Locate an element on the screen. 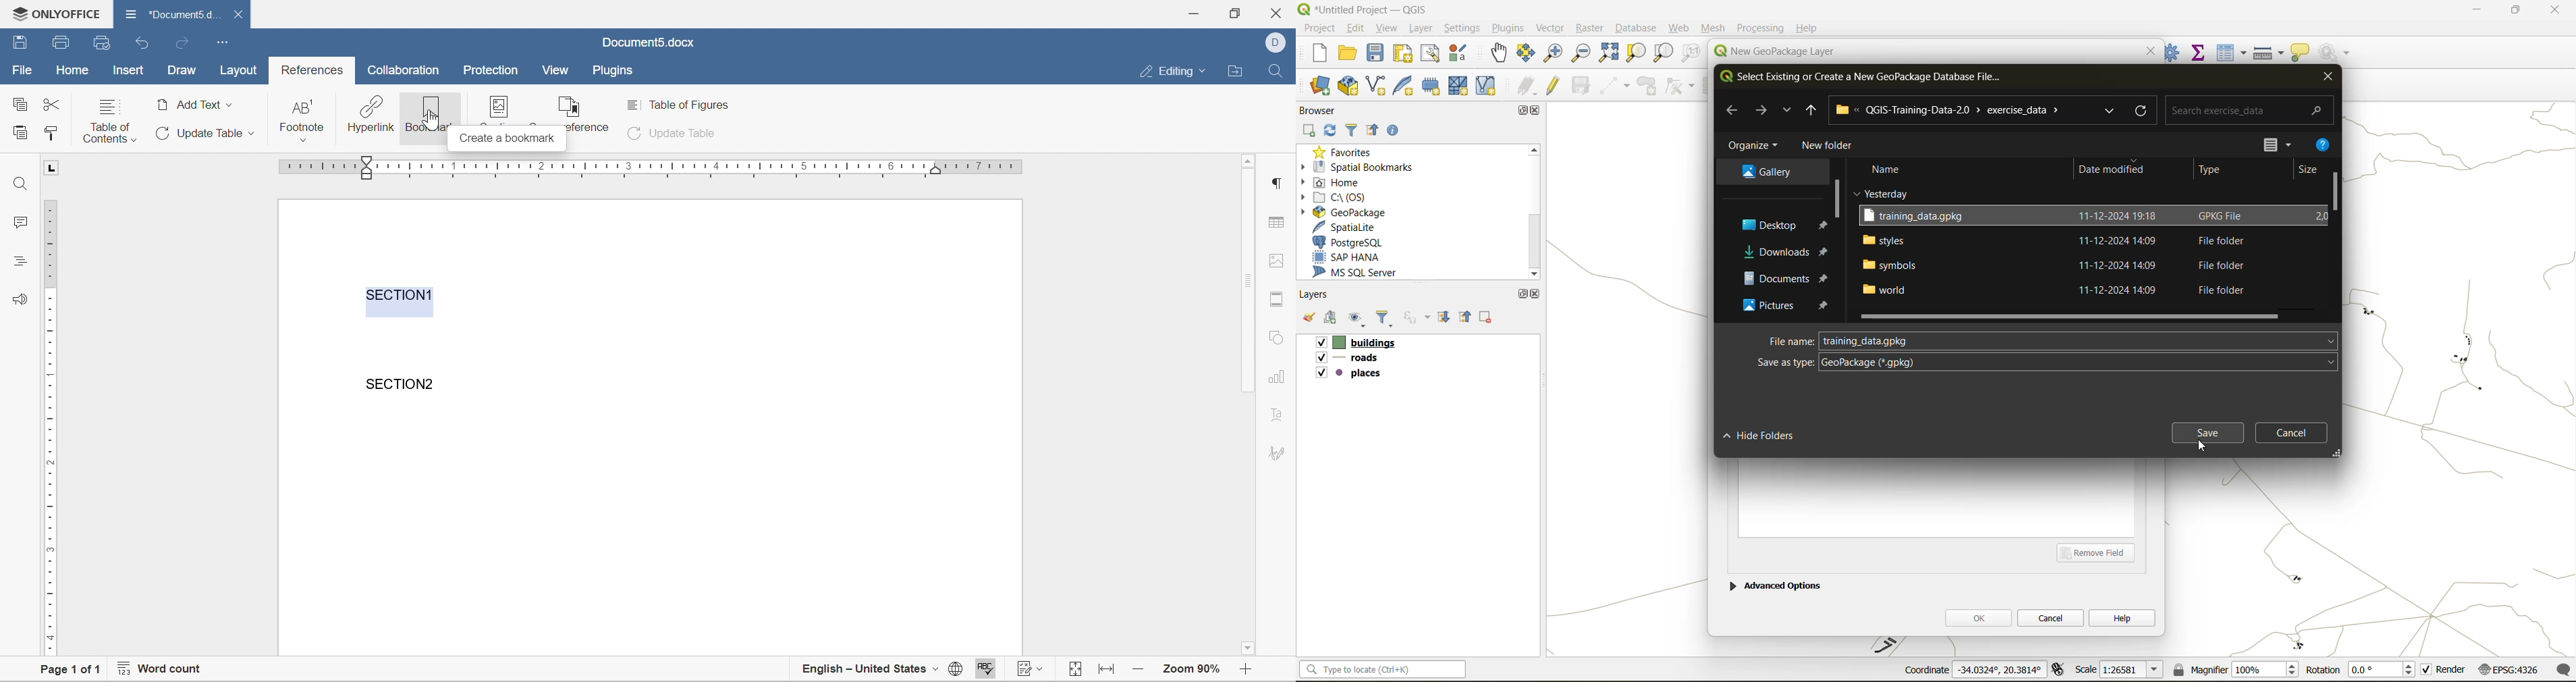 Image resolution: width=2576 pixels, height=700 pixels. size is located at coordinates (2316, 169).